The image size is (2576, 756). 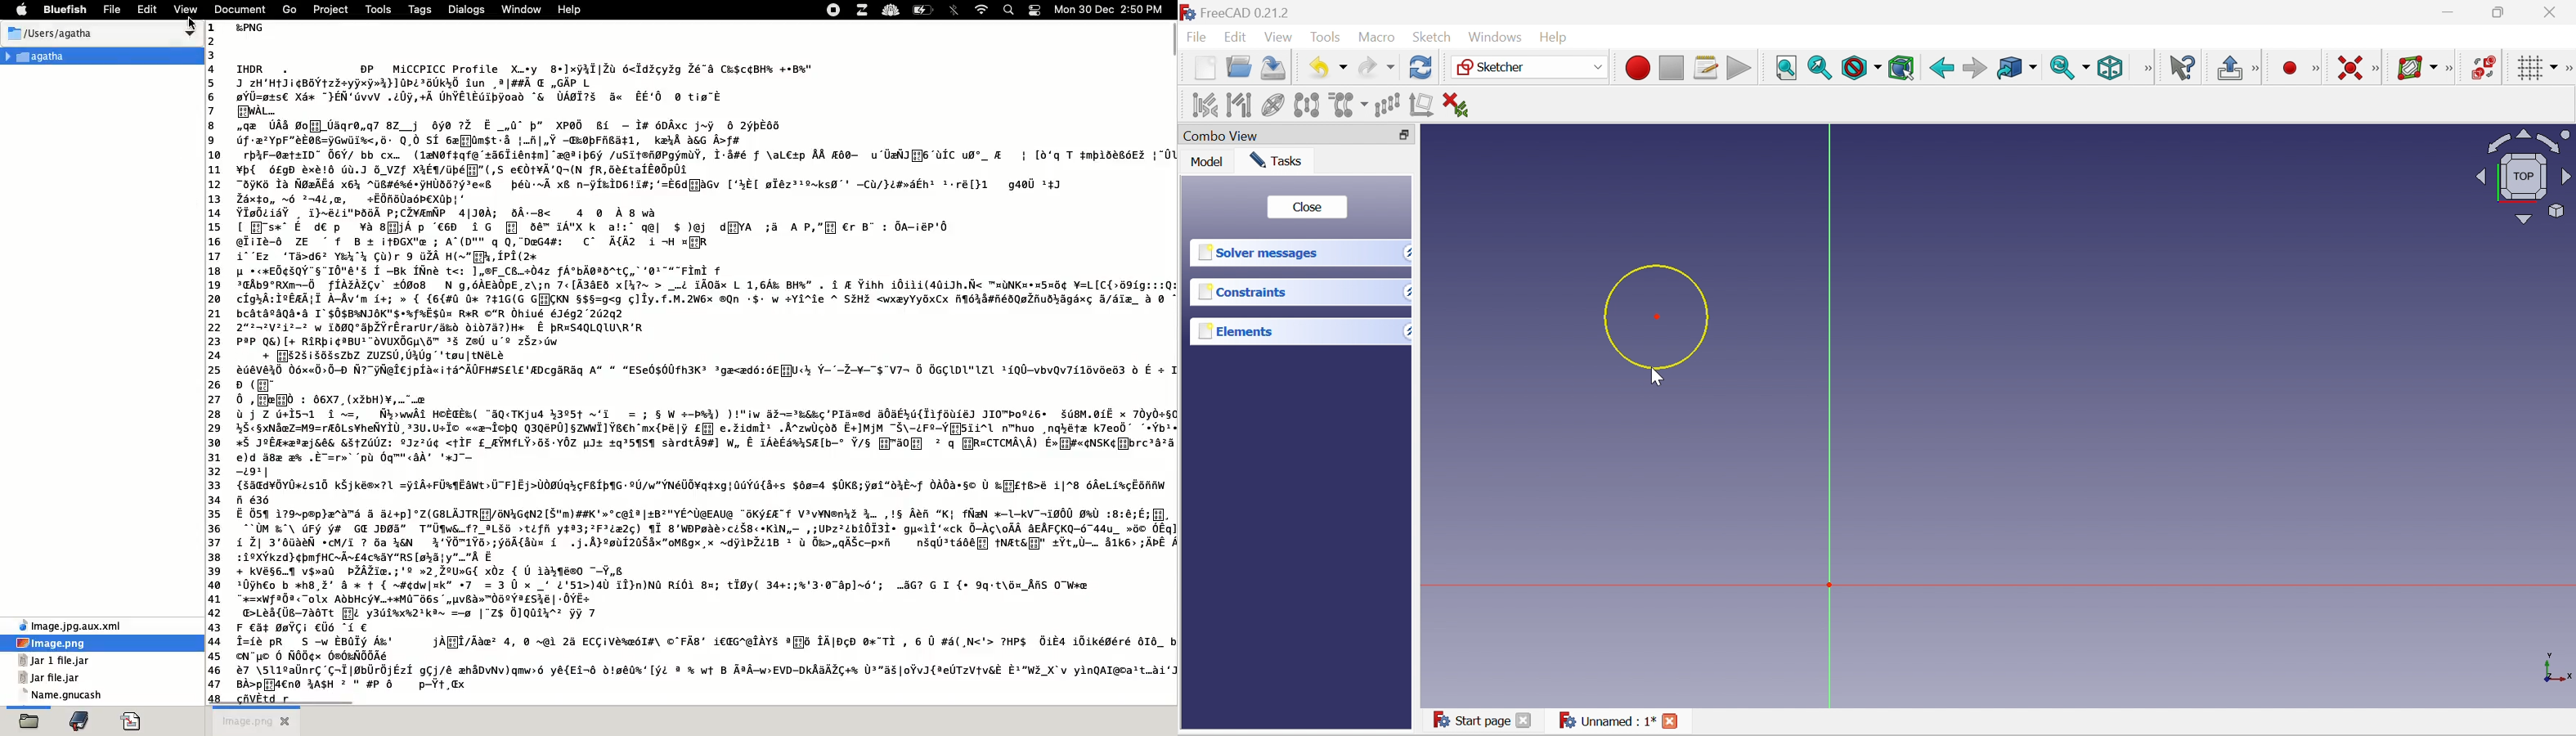 I want to click on Clone, so click(x=1346, y=106).